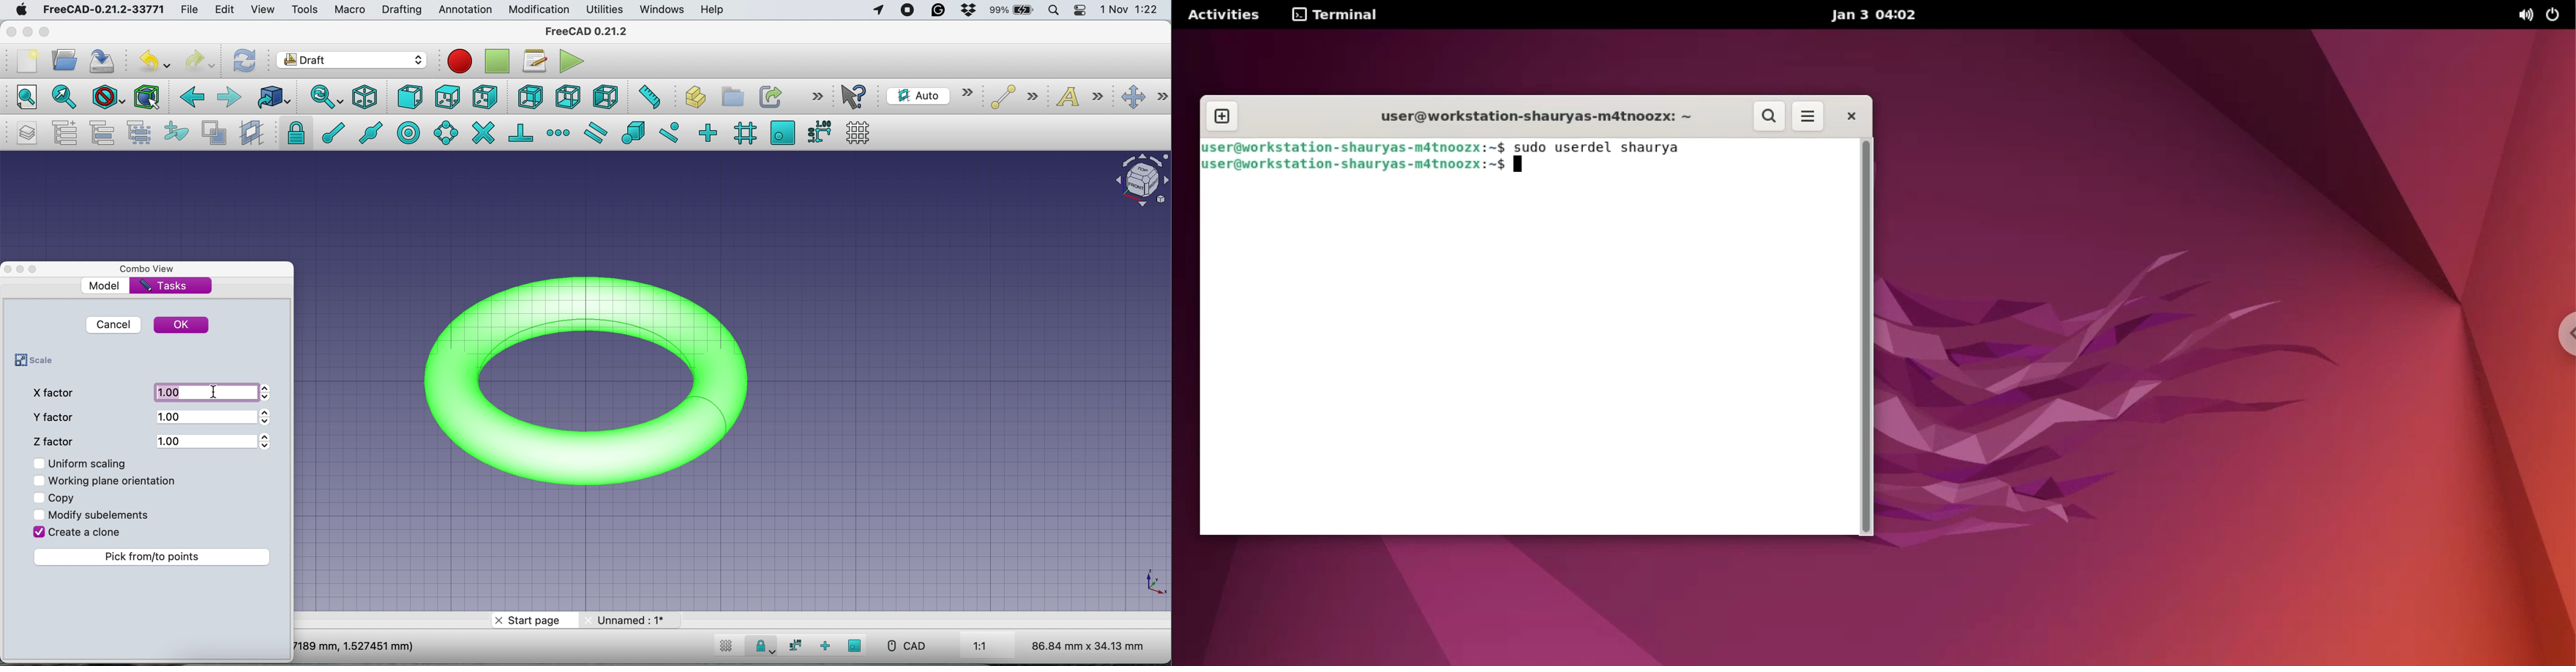 The width and height of the screenshot is (2576, 672). I want to click on modify sub elements, so click(105, 513).